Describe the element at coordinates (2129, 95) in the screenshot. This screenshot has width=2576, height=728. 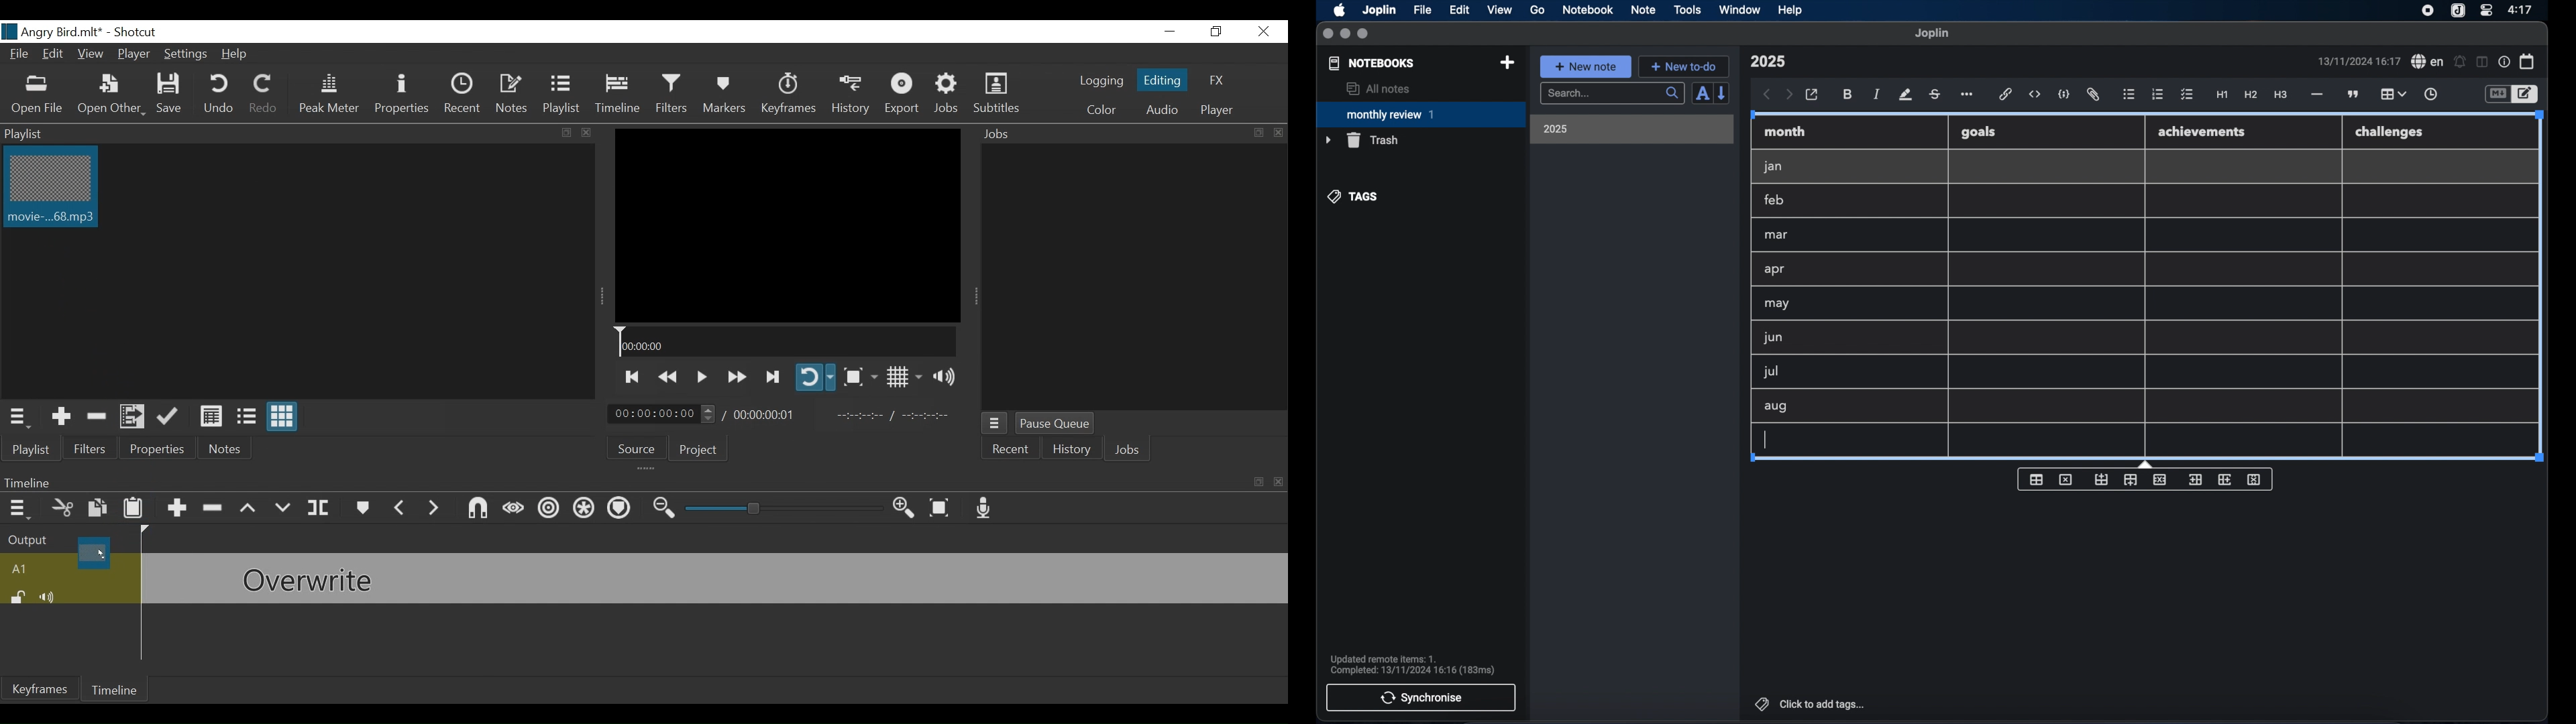
I see `bulleted list` at that location.